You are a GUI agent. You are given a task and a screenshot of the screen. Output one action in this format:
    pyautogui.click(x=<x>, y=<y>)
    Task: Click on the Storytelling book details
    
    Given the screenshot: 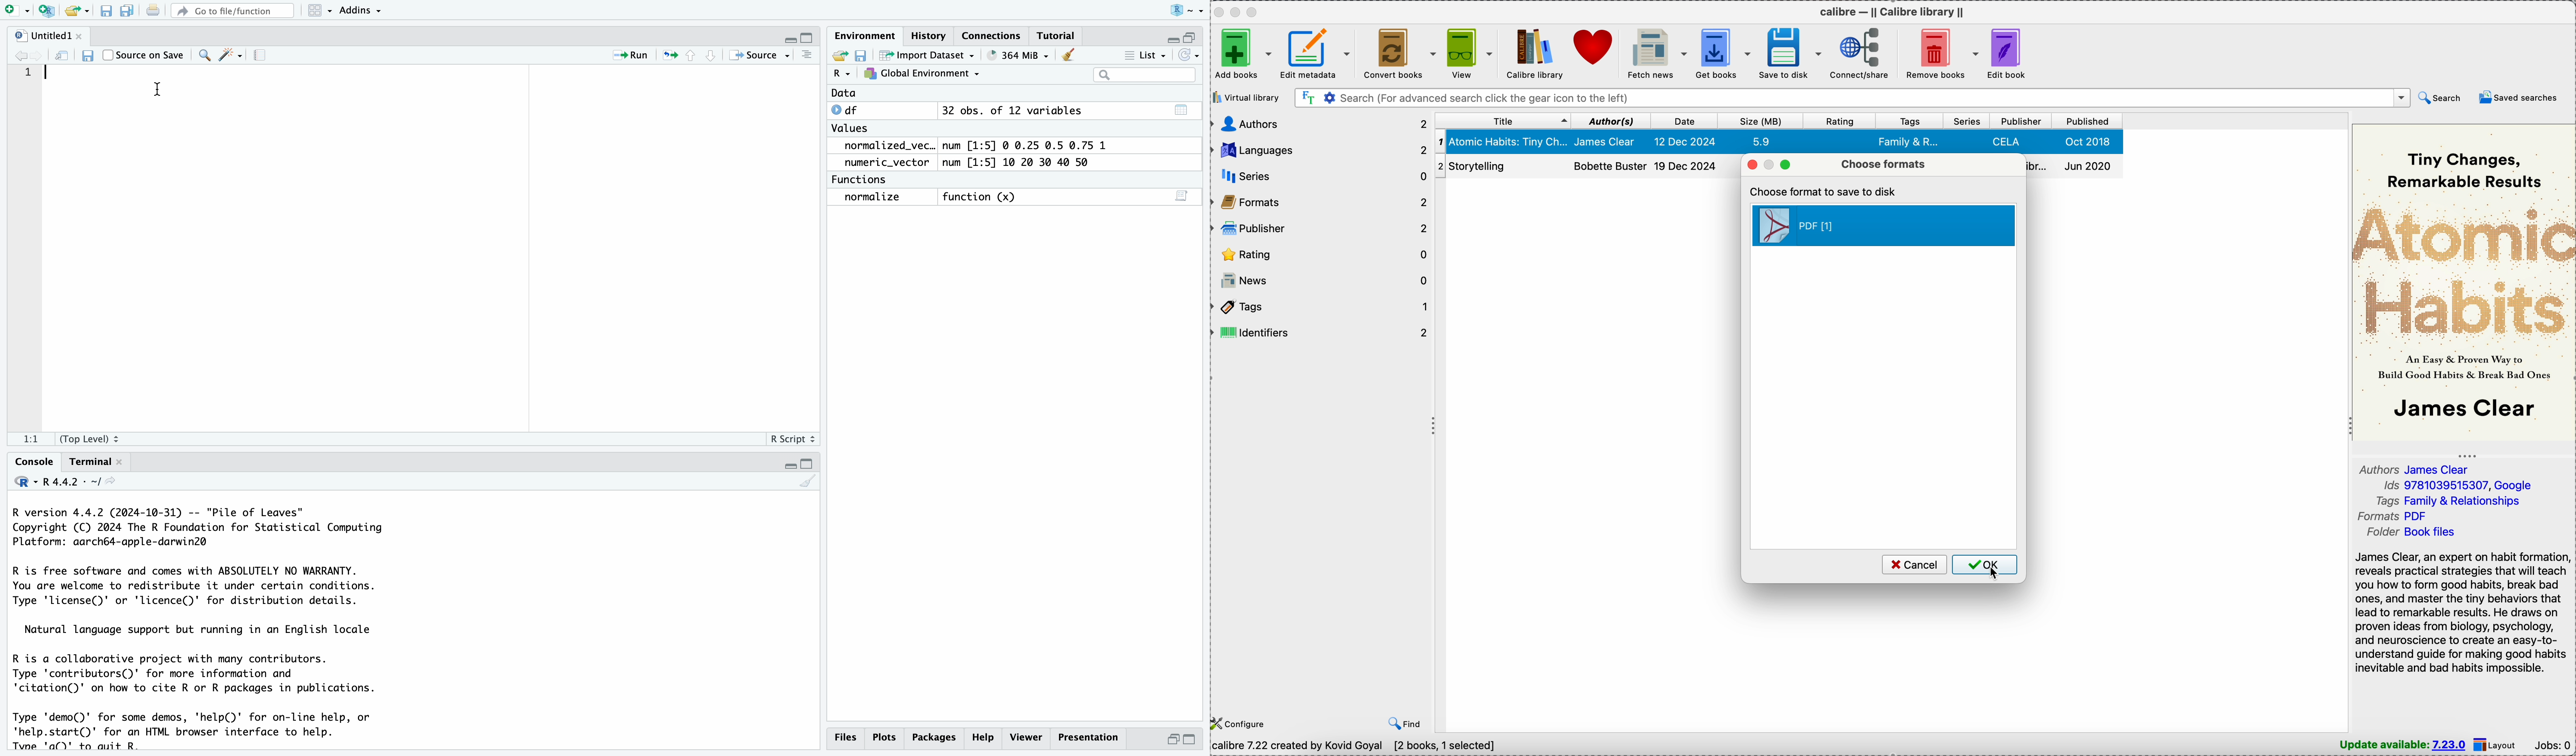 What is the action you would take?
    pyautogui.click(x=1586, y=166)
    